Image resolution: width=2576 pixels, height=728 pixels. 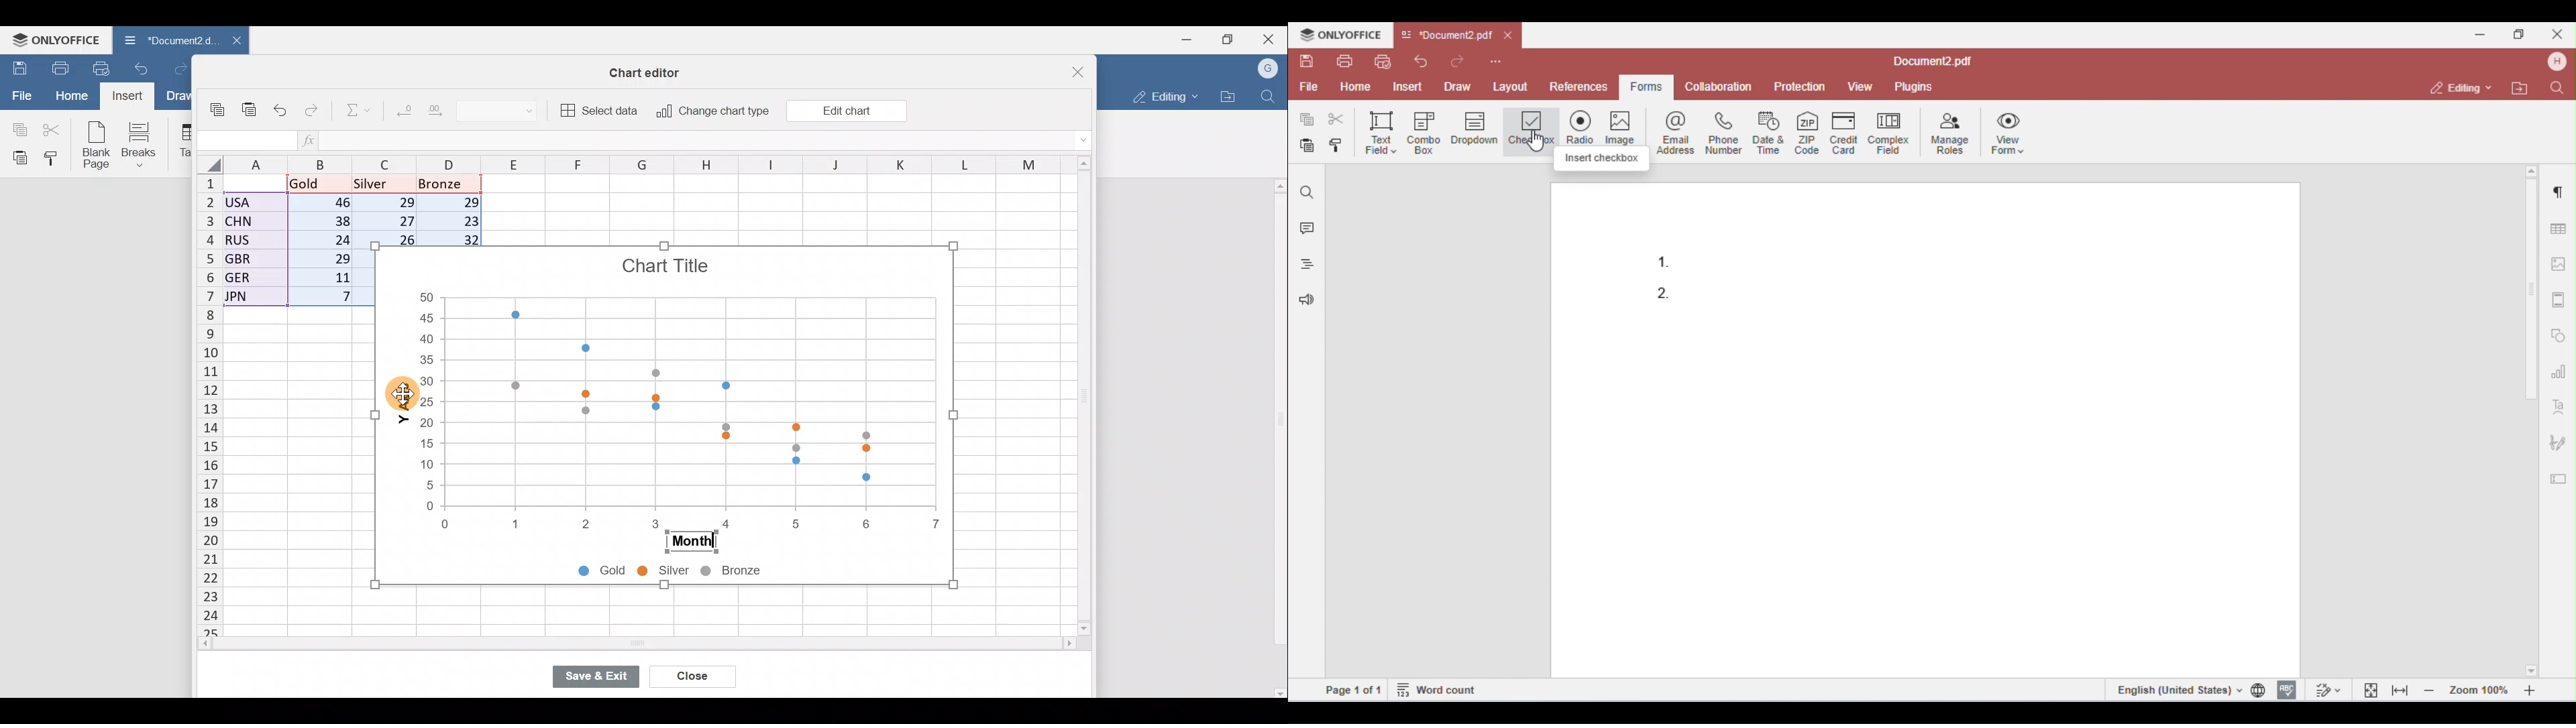 What do you see at coordinates (17, 128) in the screenshot?
I see `Copy` at bounding box center [17, 128].